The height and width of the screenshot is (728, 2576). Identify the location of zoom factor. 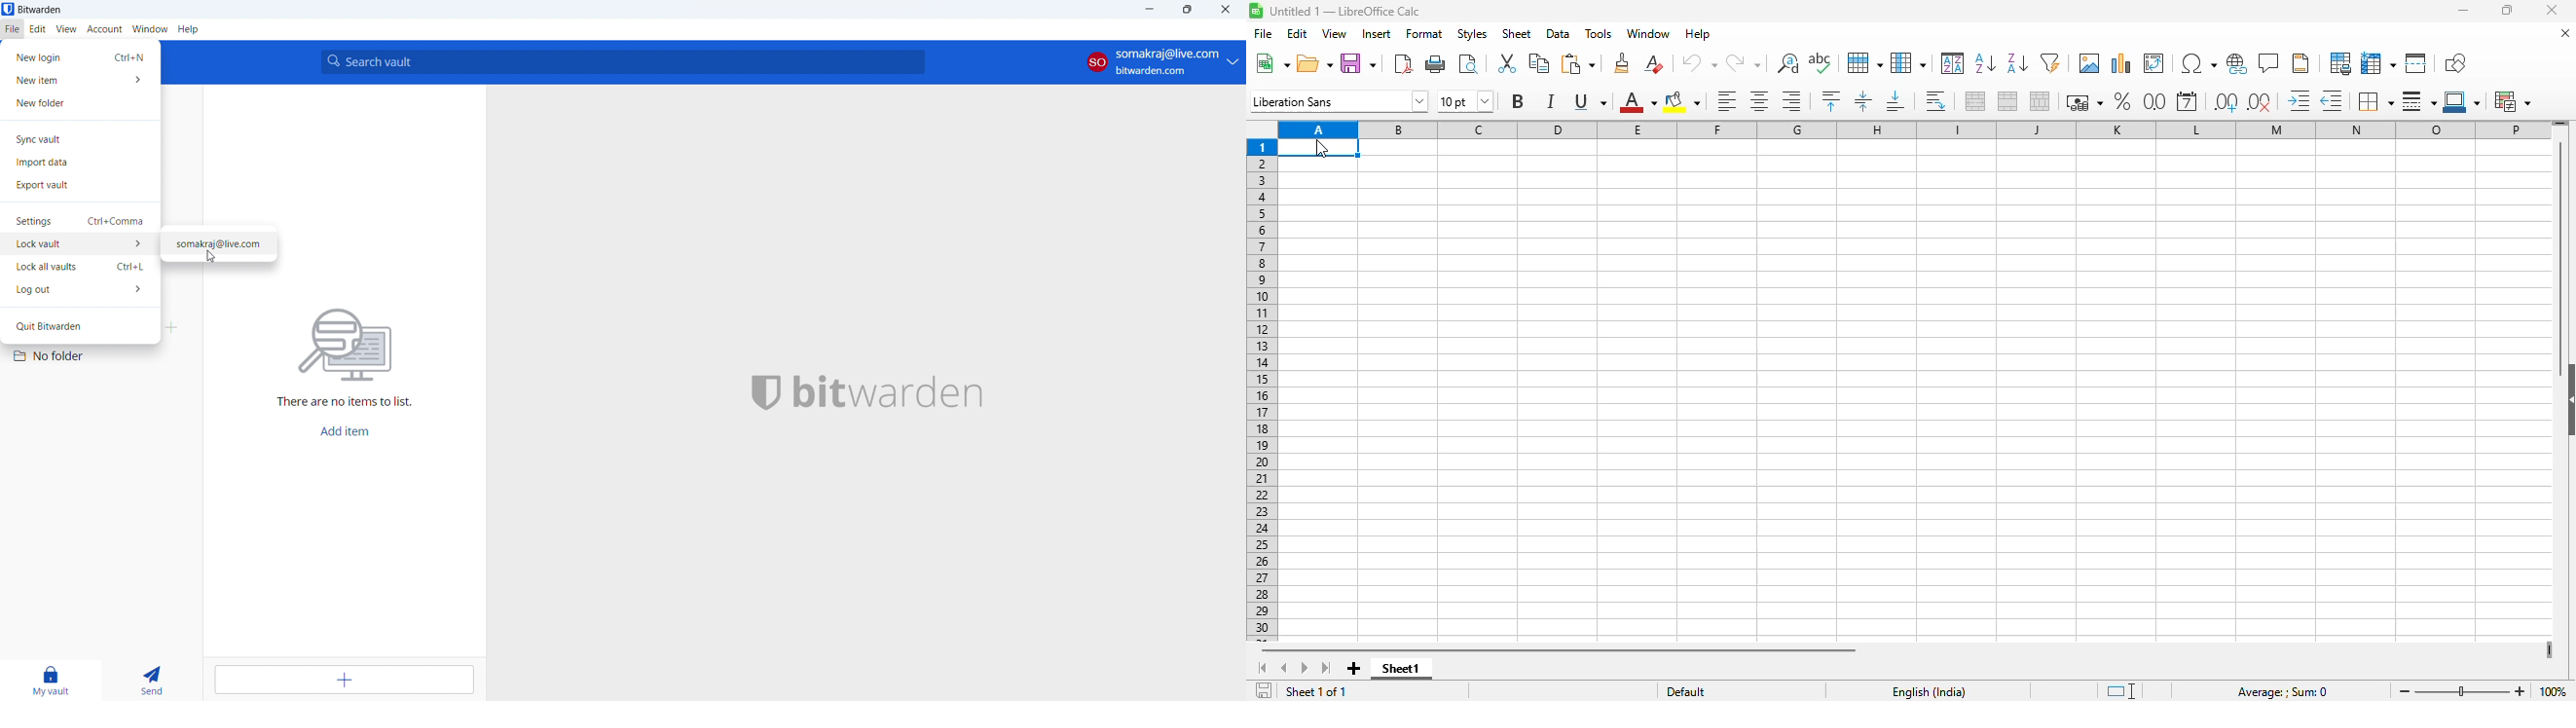
(2554, 691).